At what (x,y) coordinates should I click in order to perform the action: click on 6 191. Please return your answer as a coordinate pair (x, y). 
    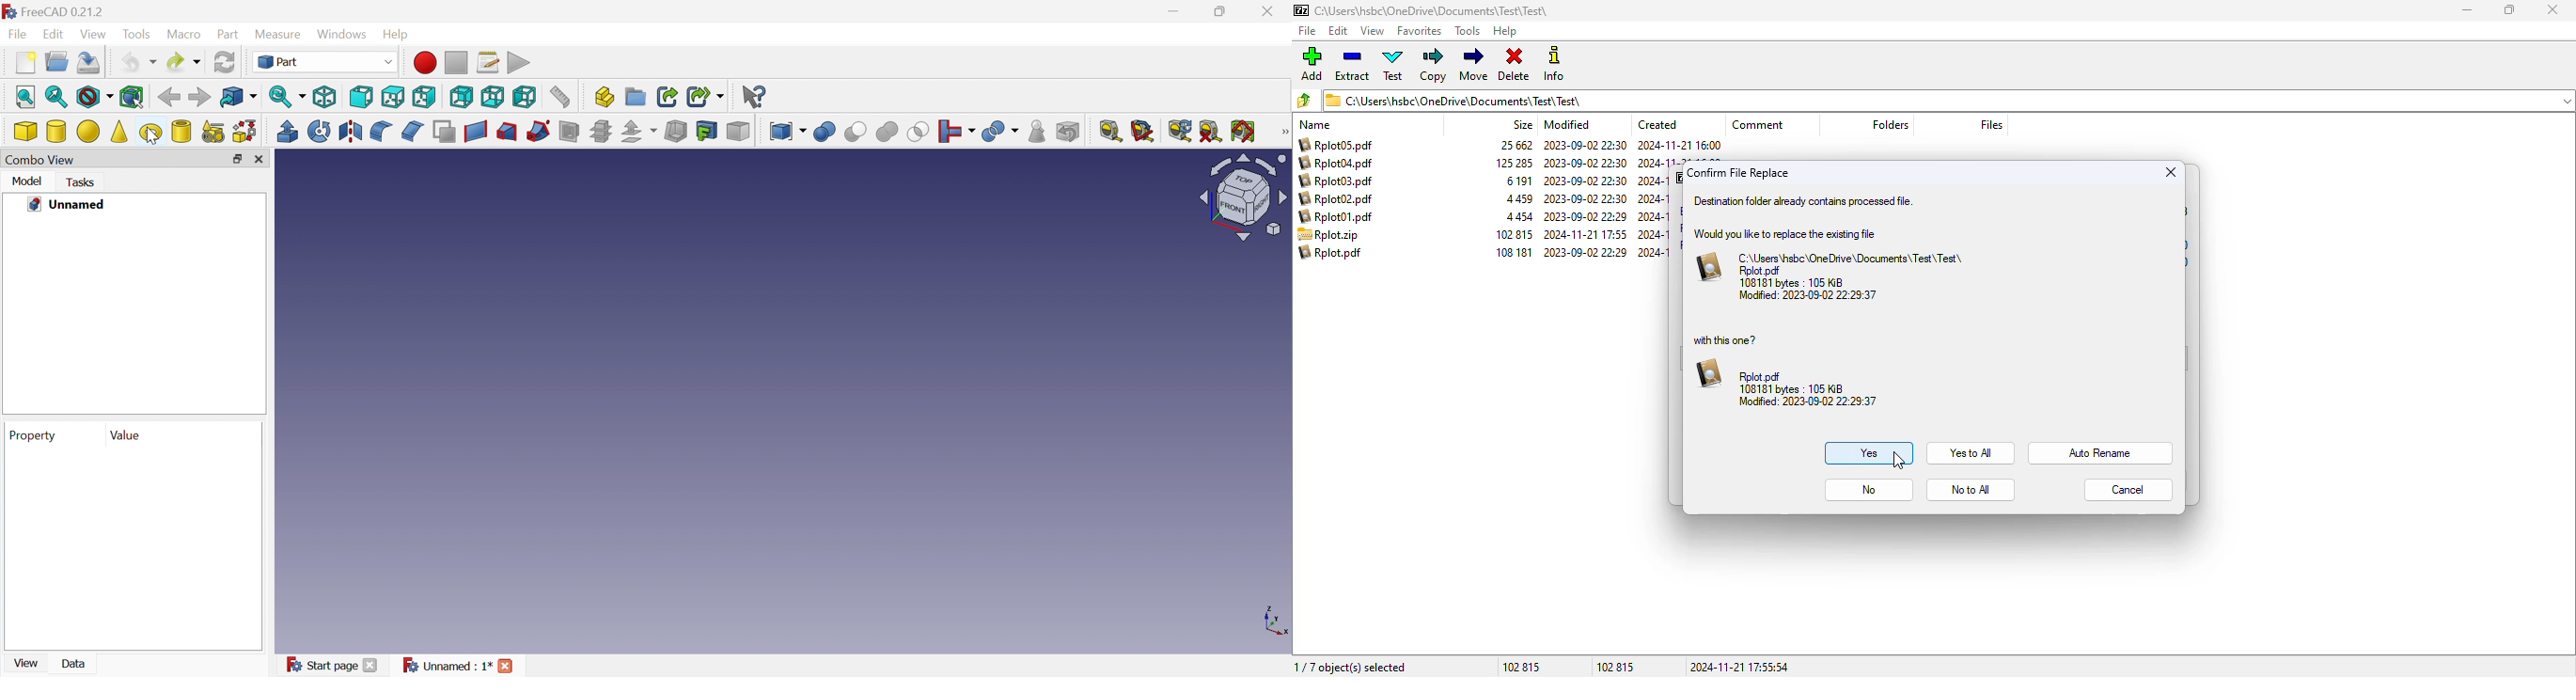
    Looking at the image, I should click on (1519, 181).